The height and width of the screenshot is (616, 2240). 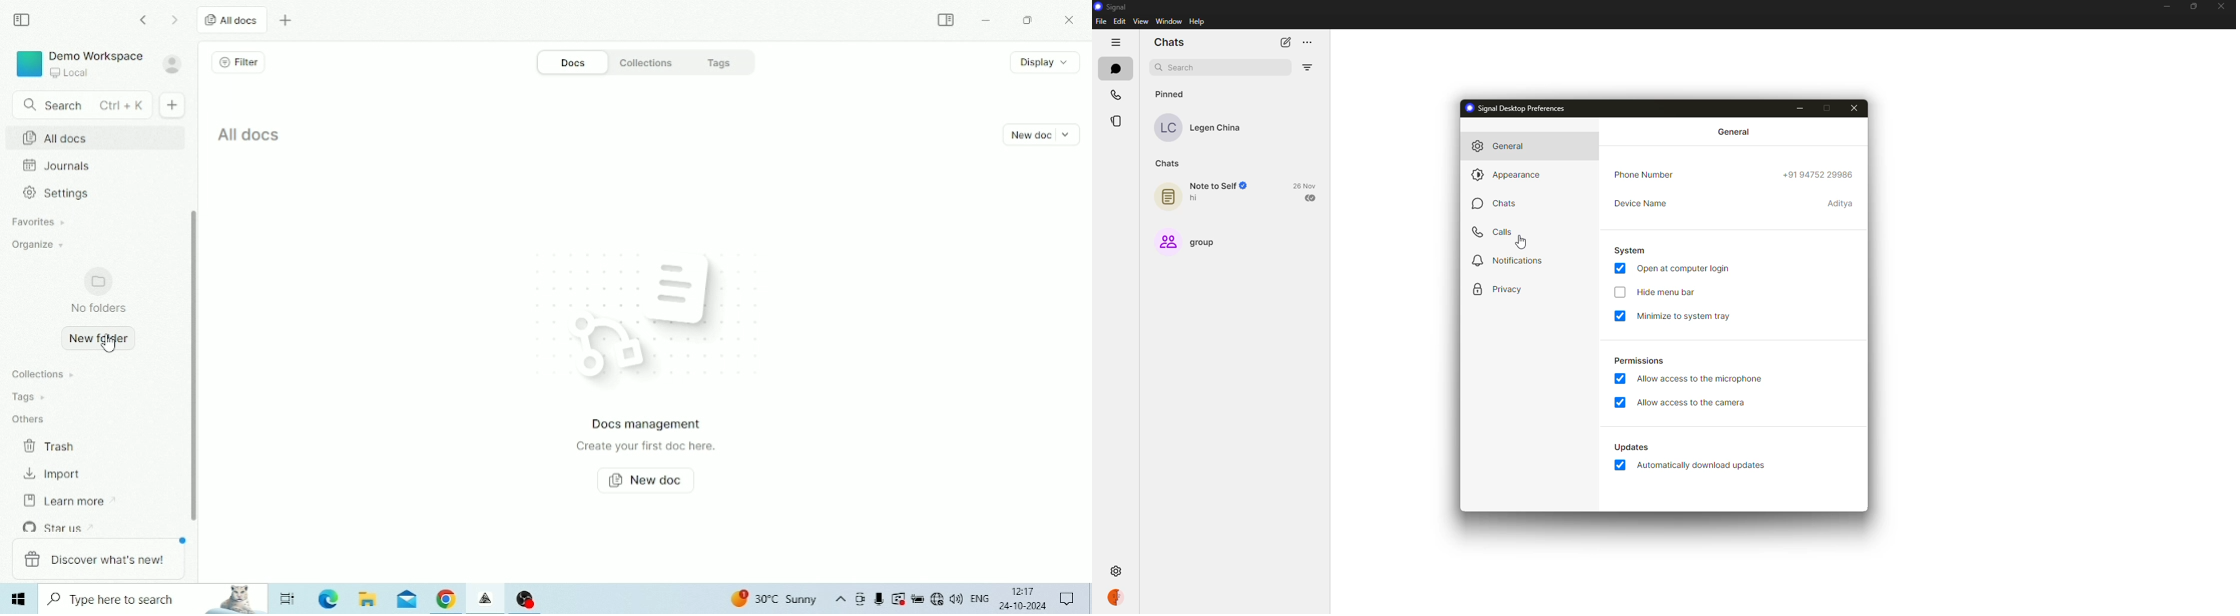 What do you see at coordinates (43, 375) in the screenshot?
I see `Collections` at bounding box center [43, 375].